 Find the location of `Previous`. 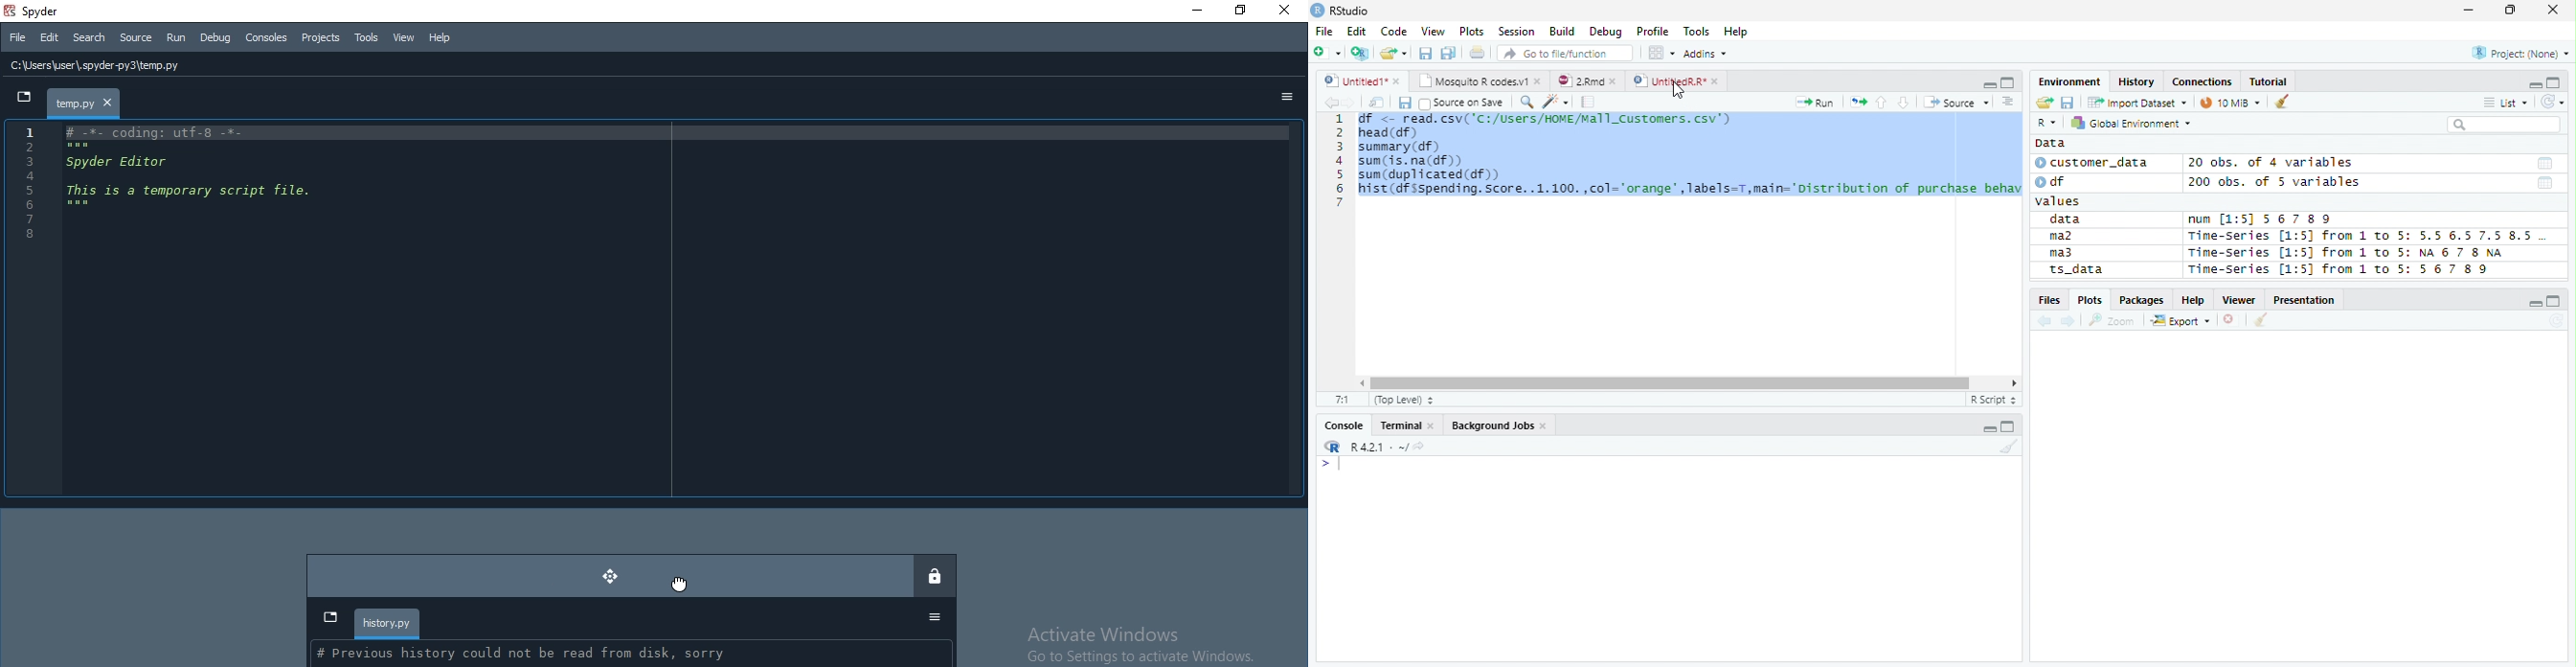

Previous is located at coordinates (1329, 102).